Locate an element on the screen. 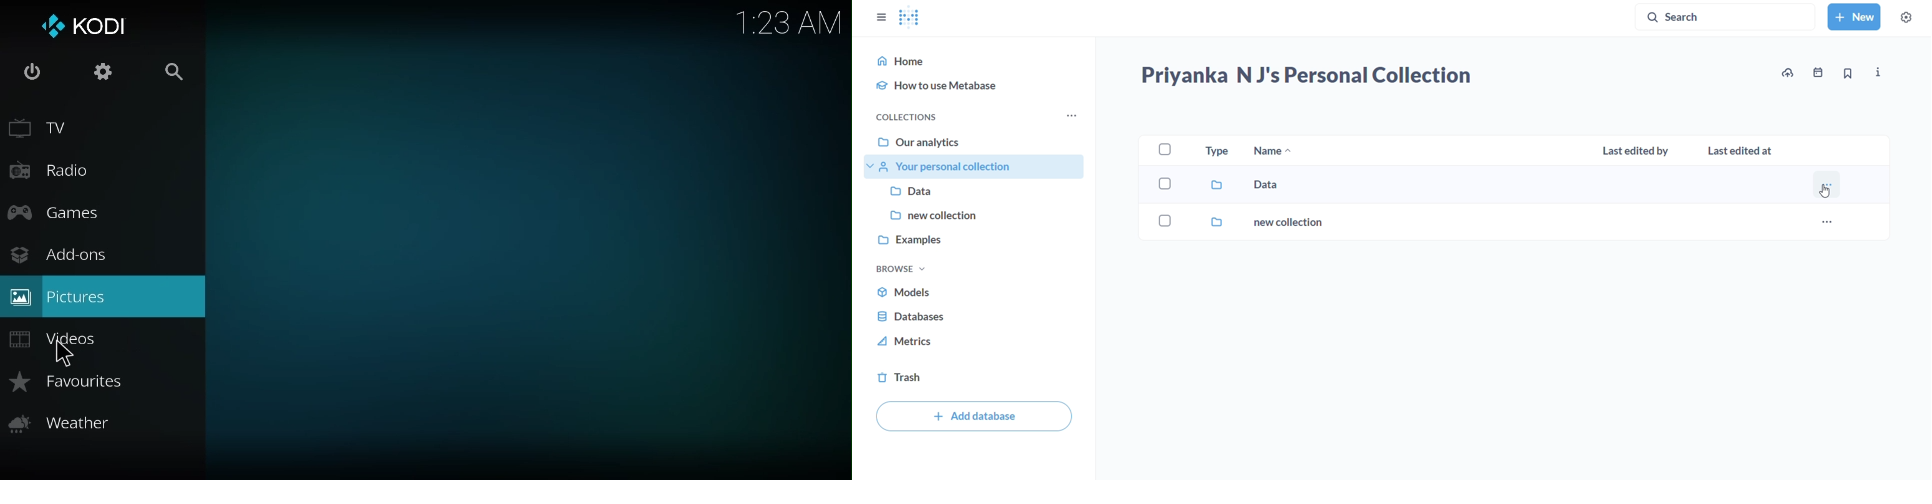 This screenshot has height=504, width=1932. bookmark is located at coordinates (1850, 74).